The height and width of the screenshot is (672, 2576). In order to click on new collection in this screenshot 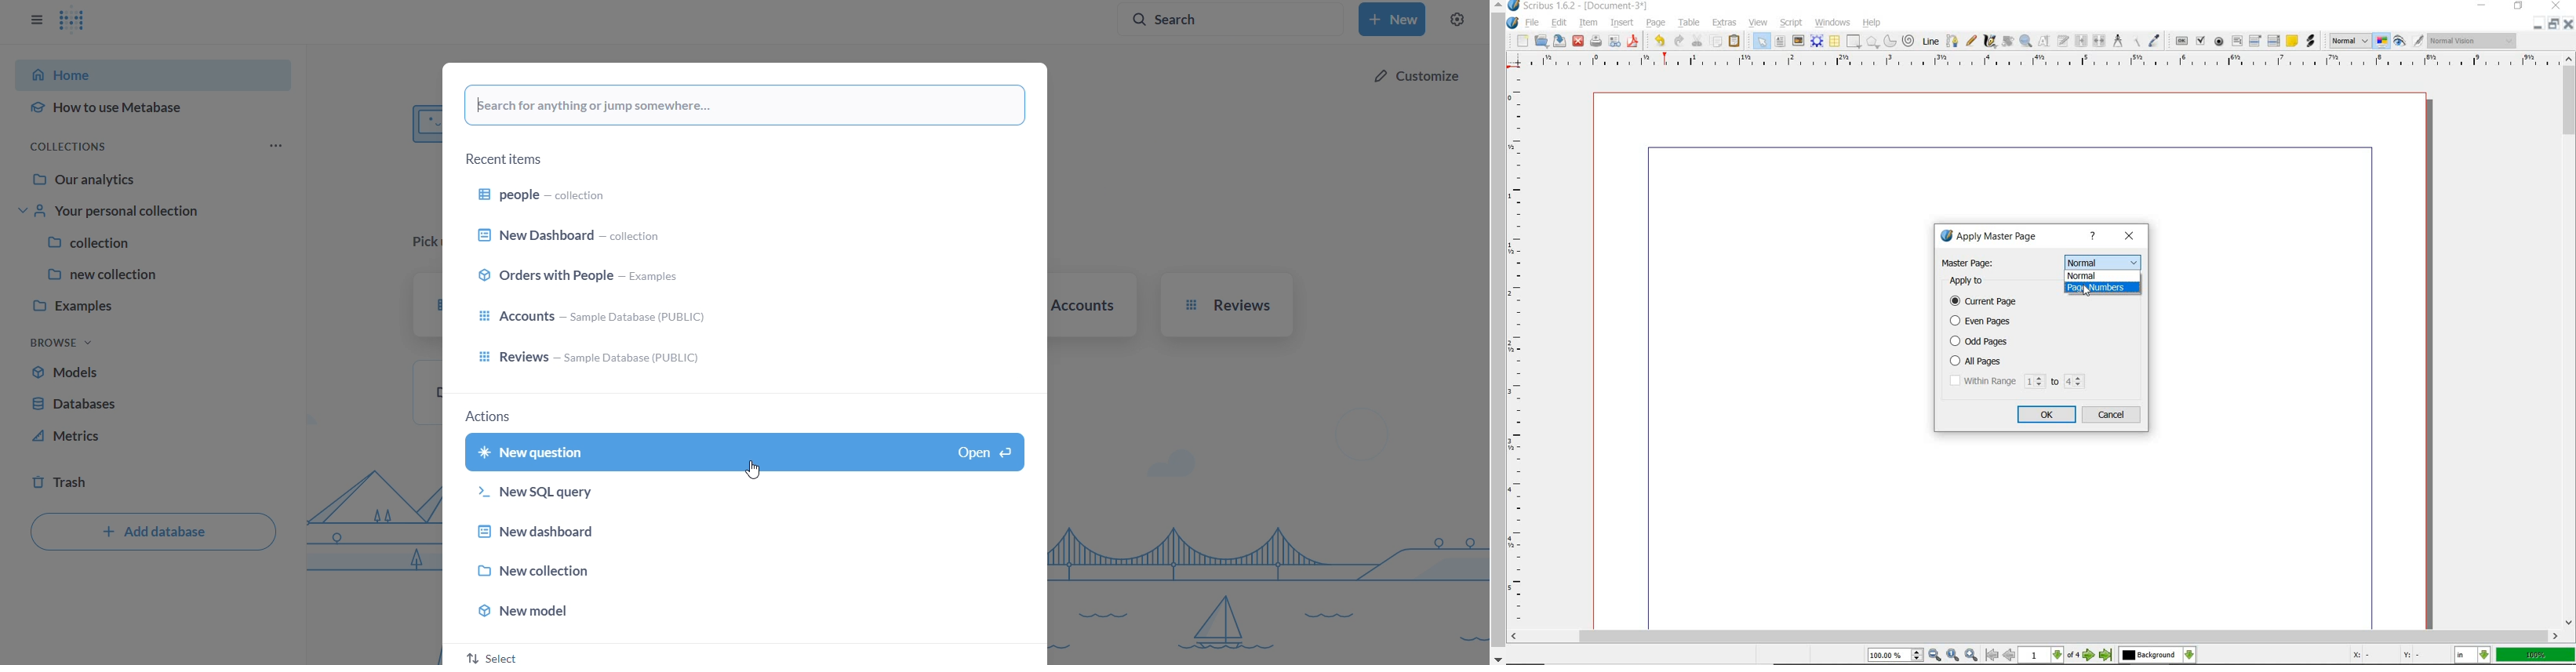, I will do `click(740, 573)`.